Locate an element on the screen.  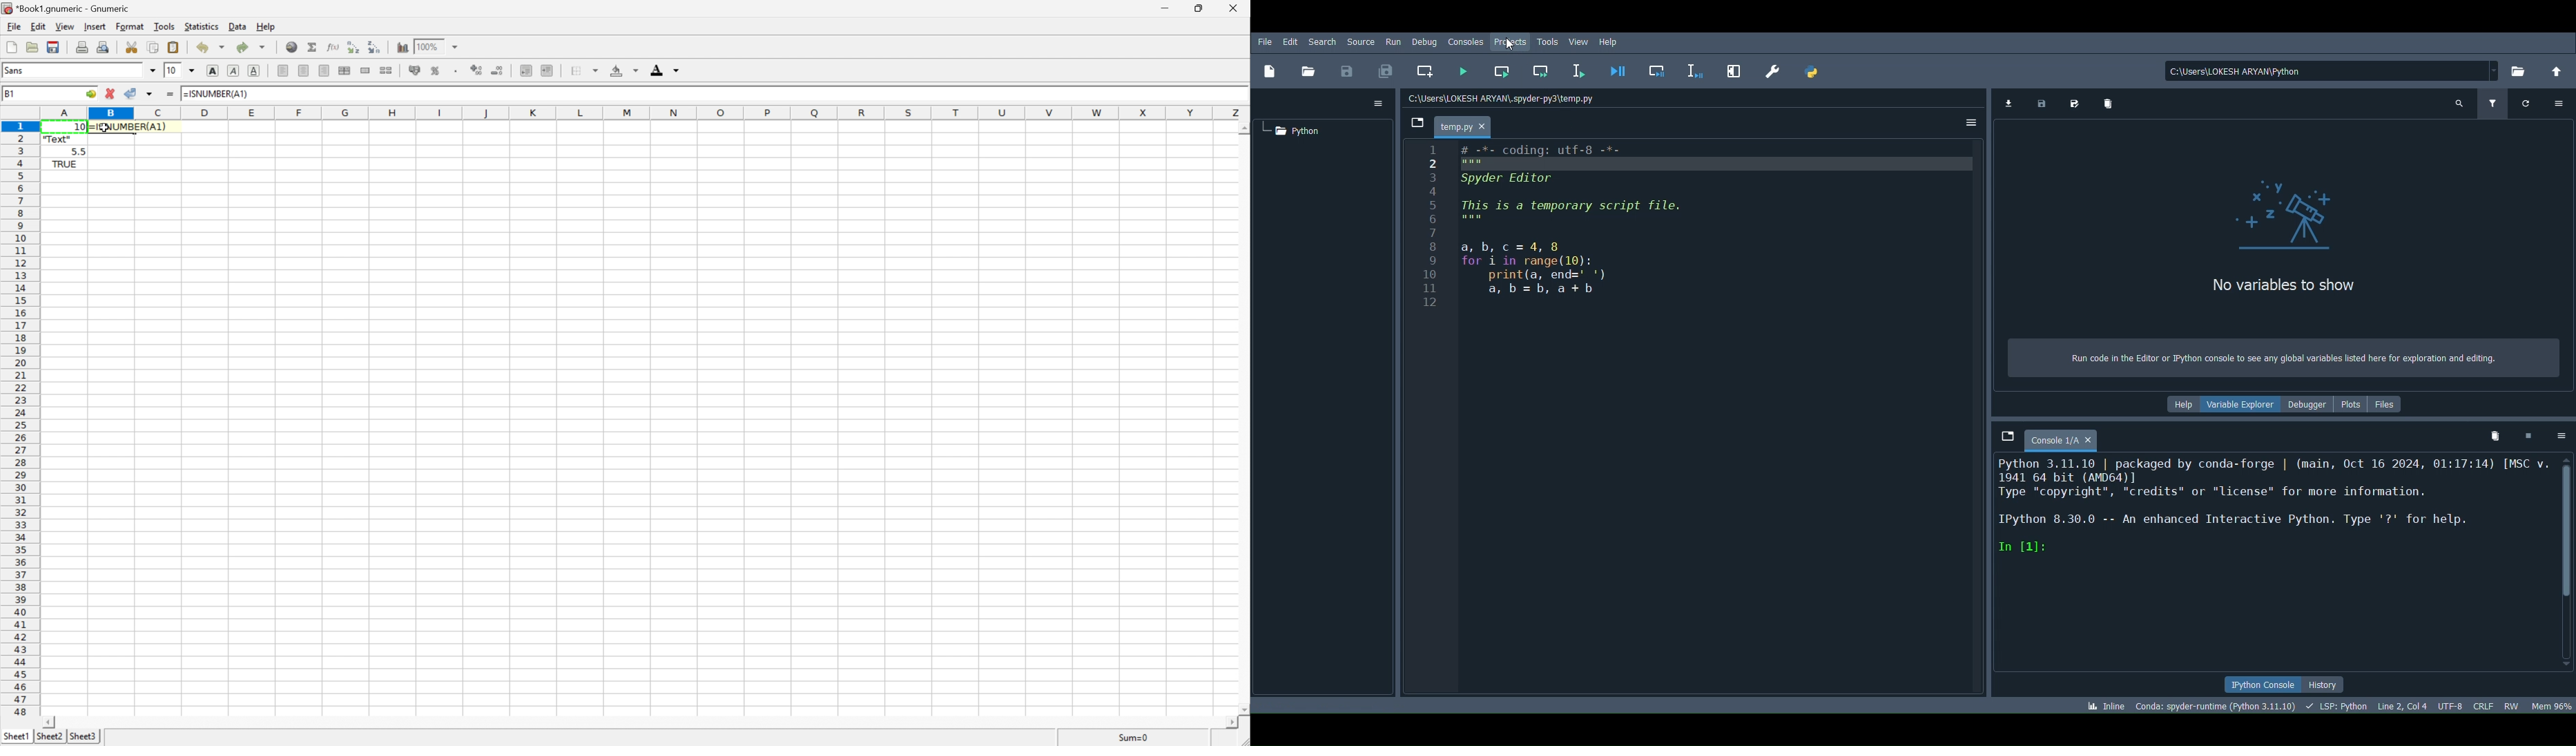
Run is located at coordinates (1391, 41).